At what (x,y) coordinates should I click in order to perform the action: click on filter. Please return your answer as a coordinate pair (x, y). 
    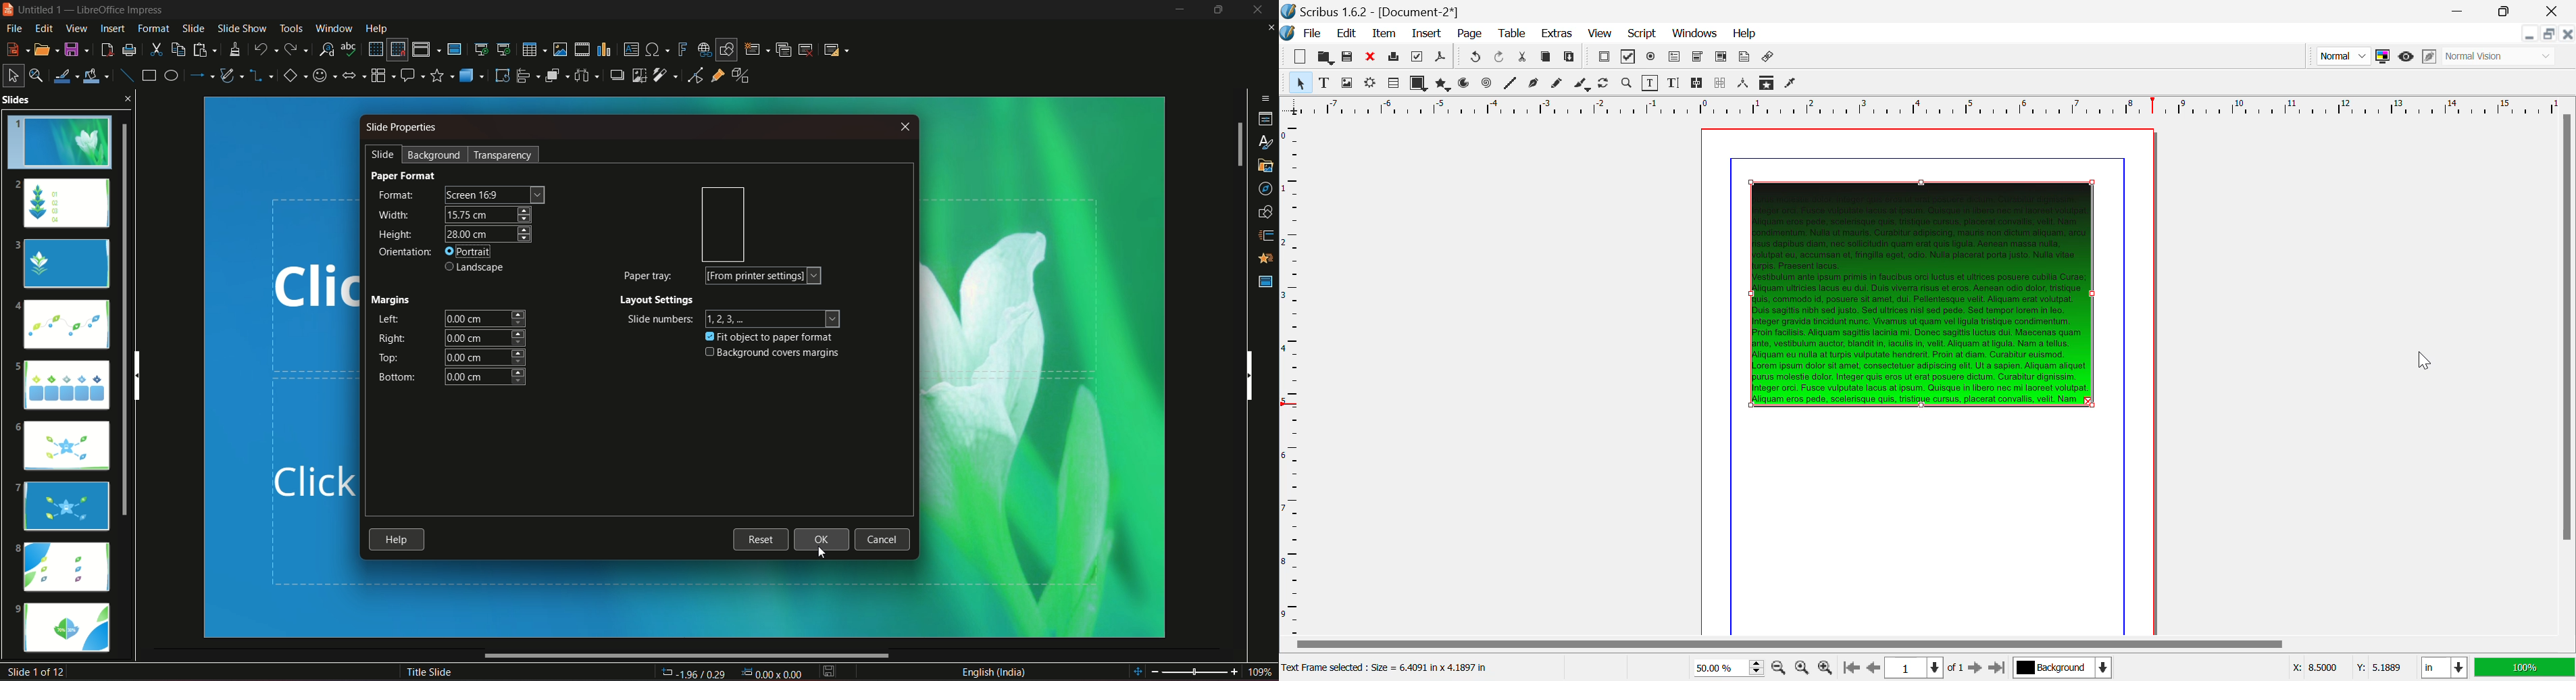
    Looking at the image, I should click on (664, 75).